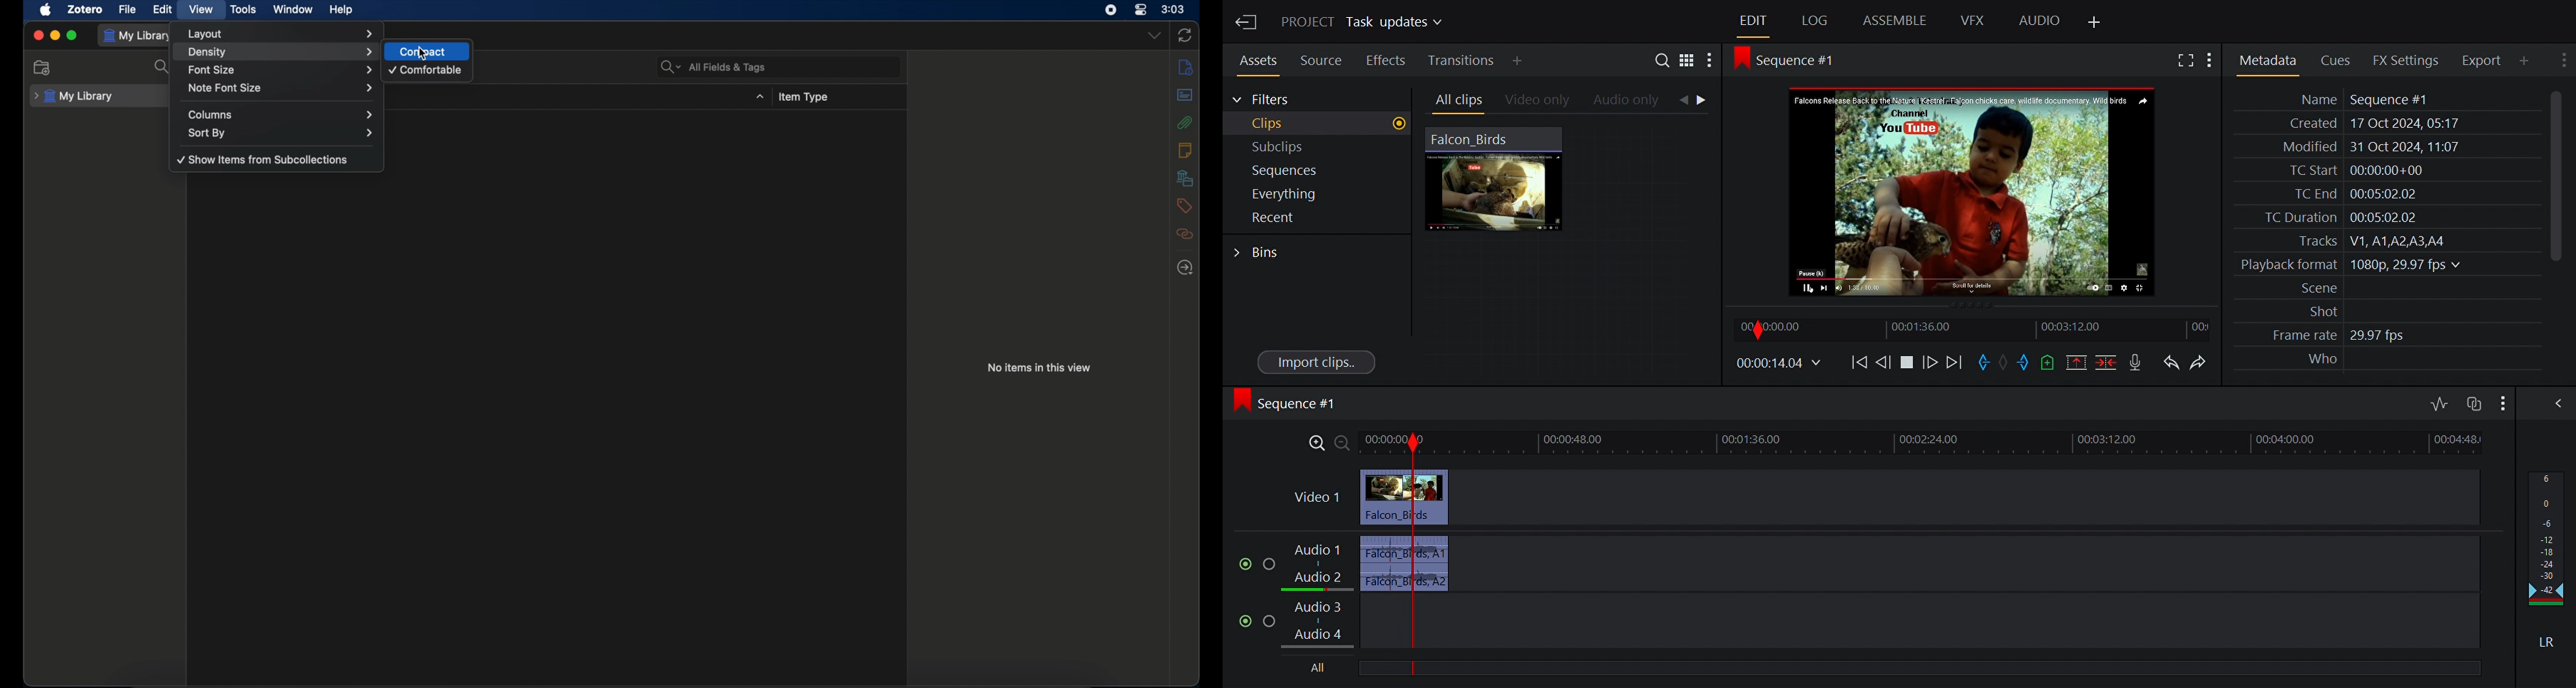 Image resolution: width=2576 pixels, height=700 pixels. What do you see at coordinates (1973, 21) in the screenshot?
I see `VFX` at bounding box center [1973, 21].